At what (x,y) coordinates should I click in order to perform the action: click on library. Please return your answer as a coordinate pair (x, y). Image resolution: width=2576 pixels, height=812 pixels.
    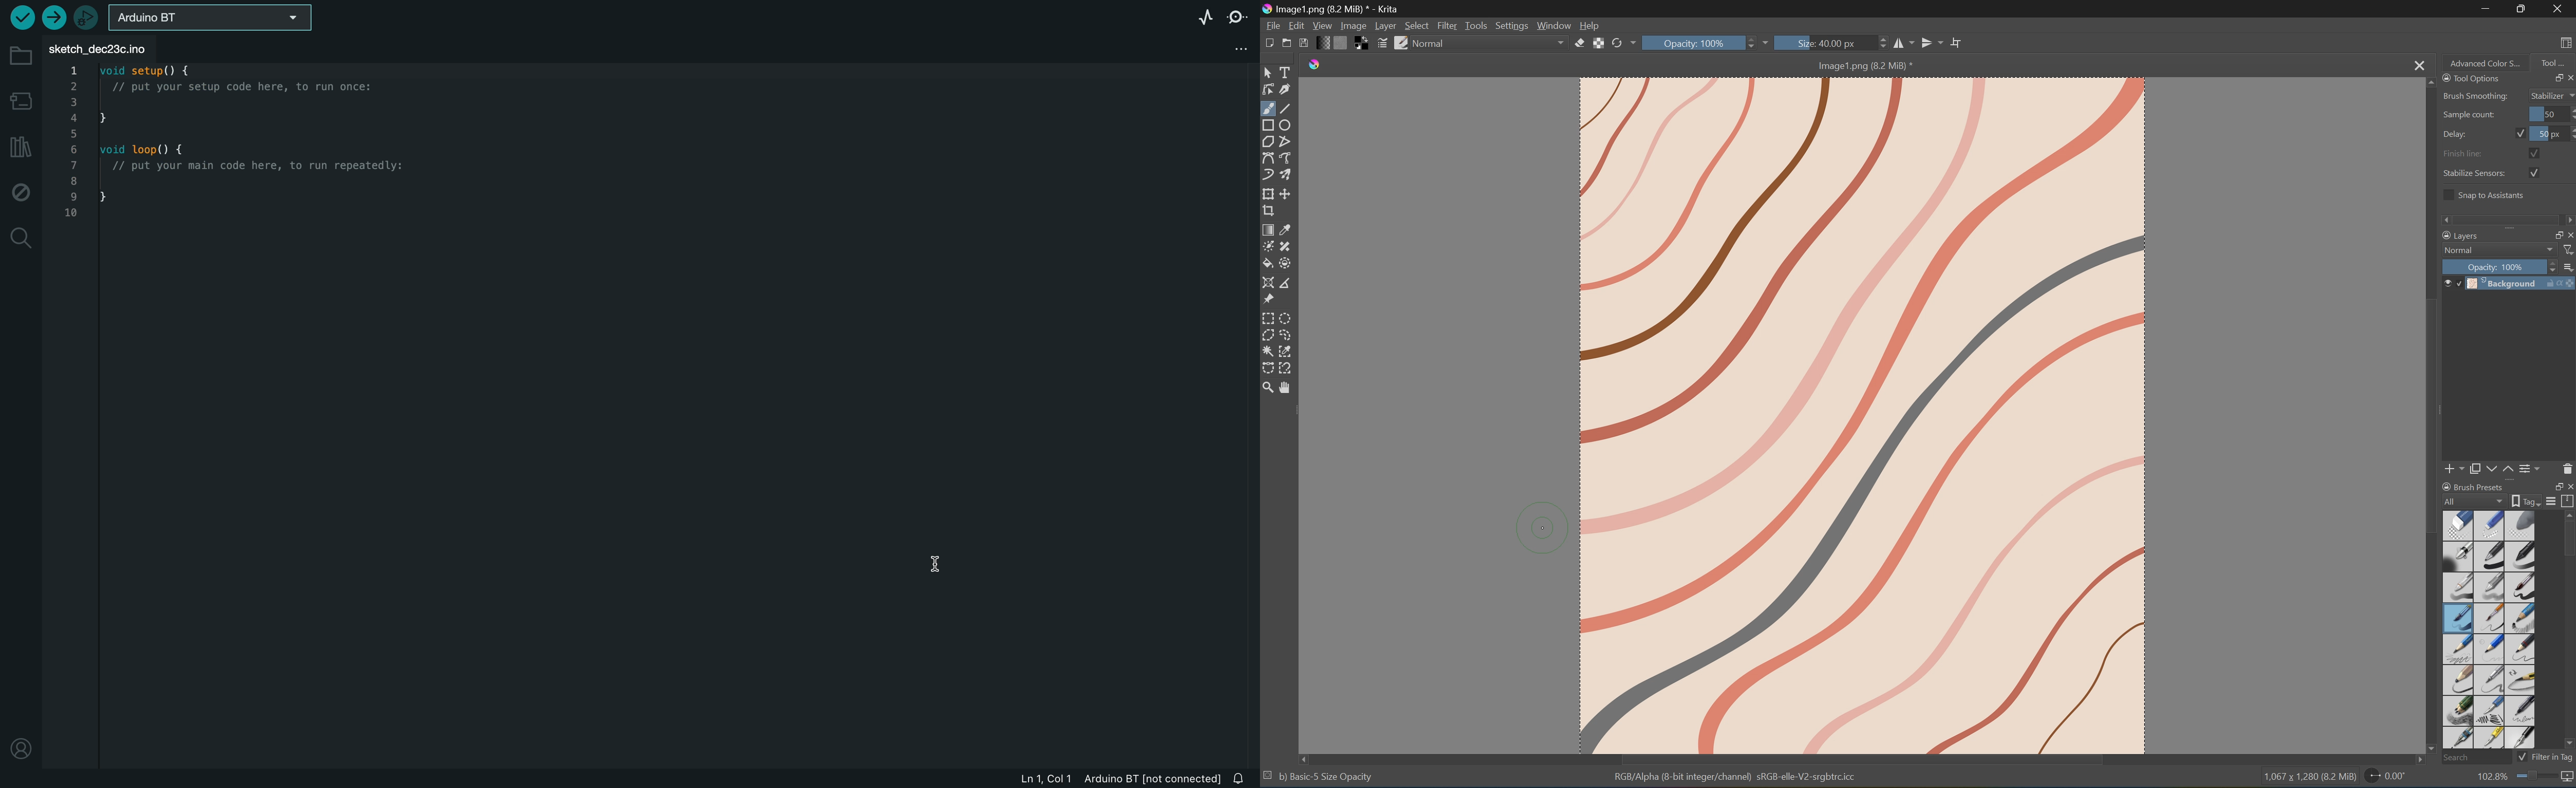
    Looking at the image, I should click on (20, 149).